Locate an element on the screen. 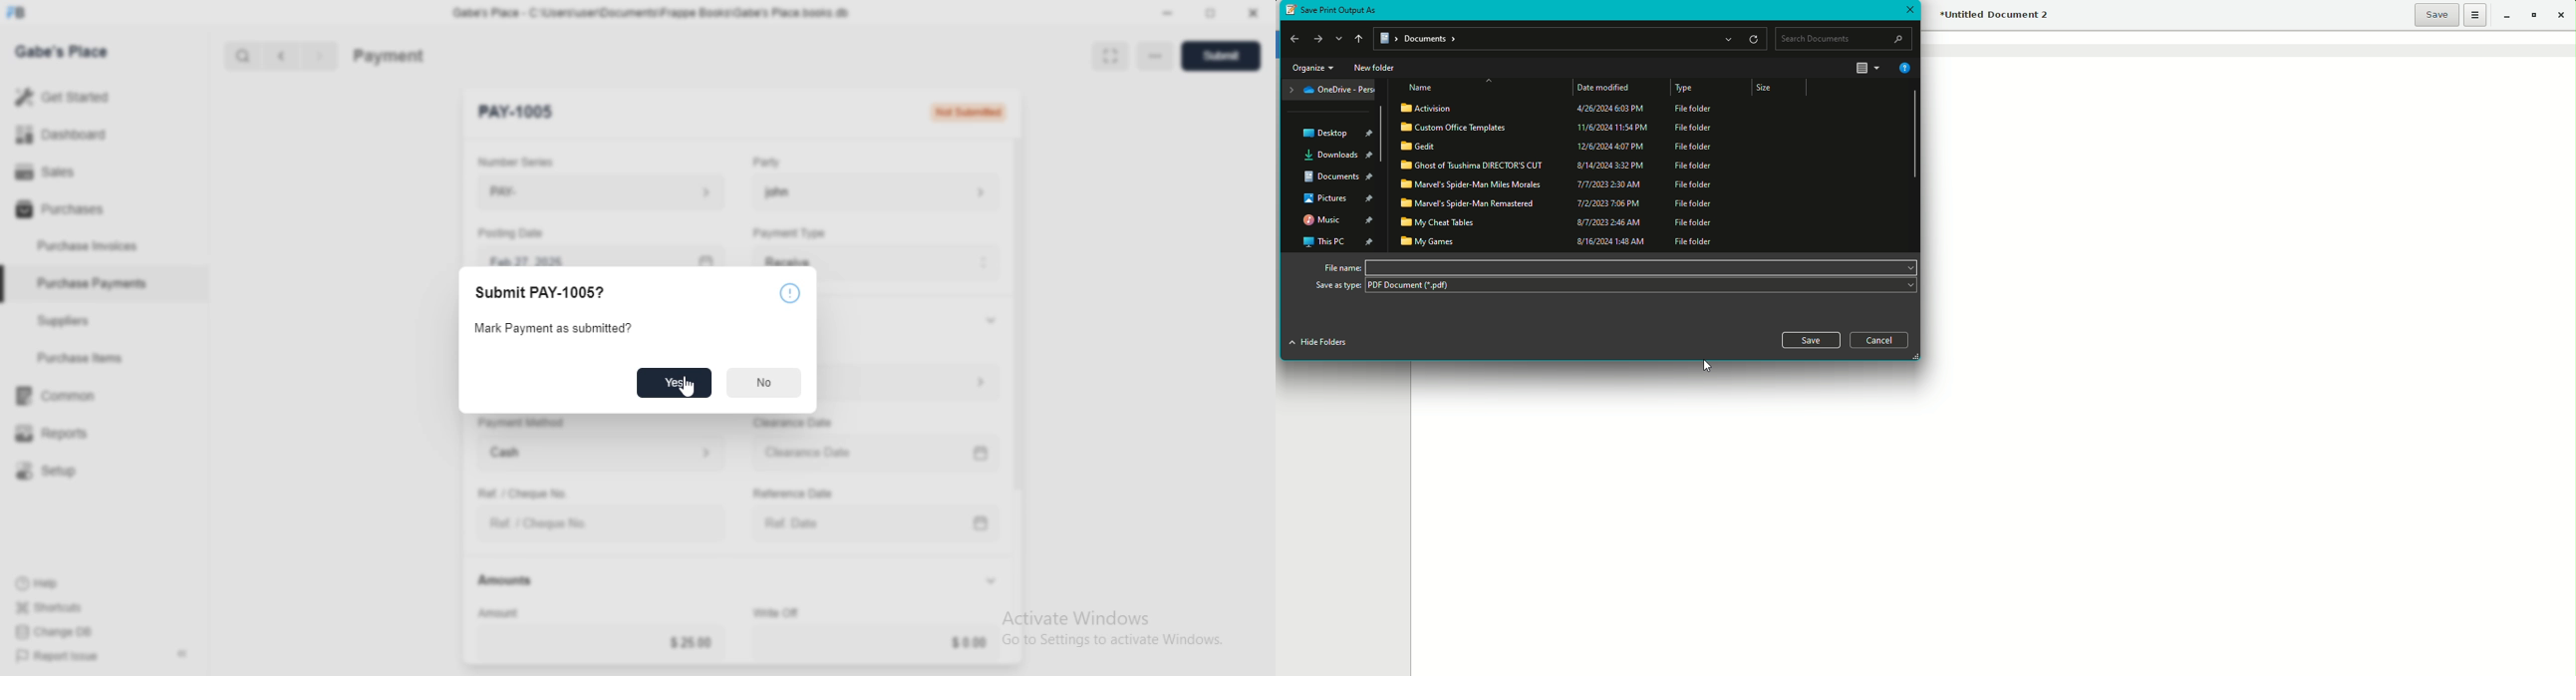  No is located at coordinates (762, 383).